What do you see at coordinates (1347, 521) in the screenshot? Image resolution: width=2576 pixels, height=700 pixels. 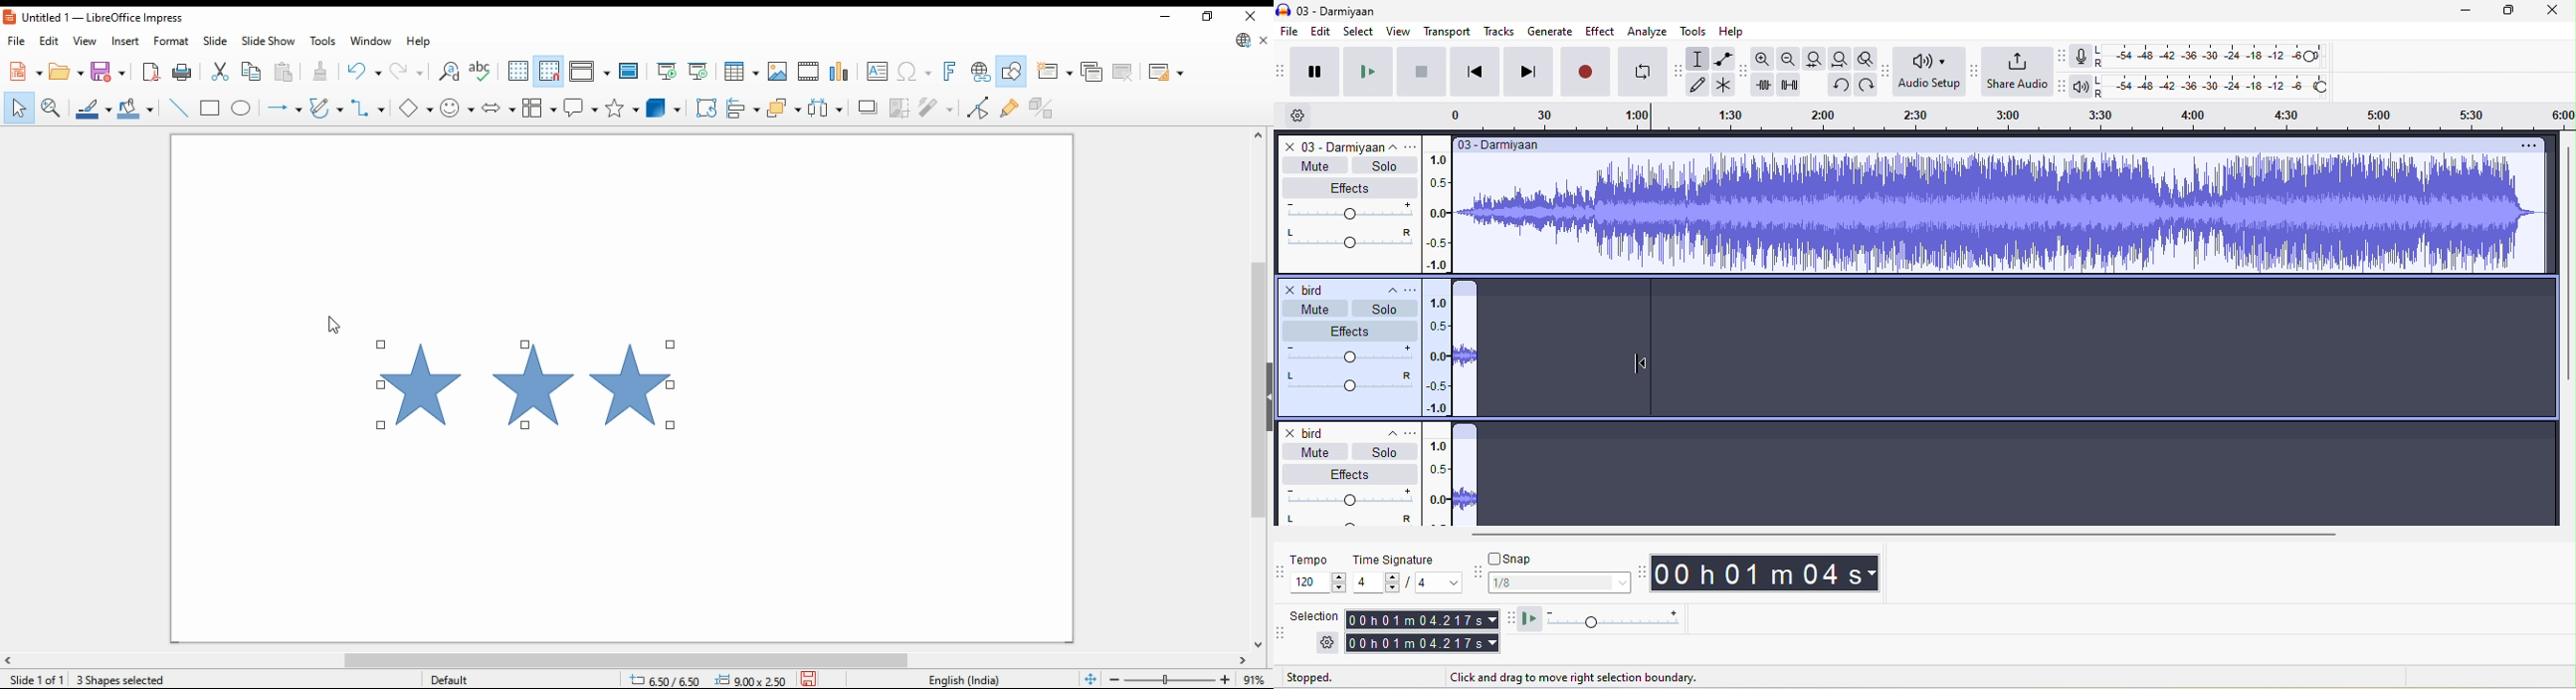 I see `pan:center` at bounding box center [1347, 521].